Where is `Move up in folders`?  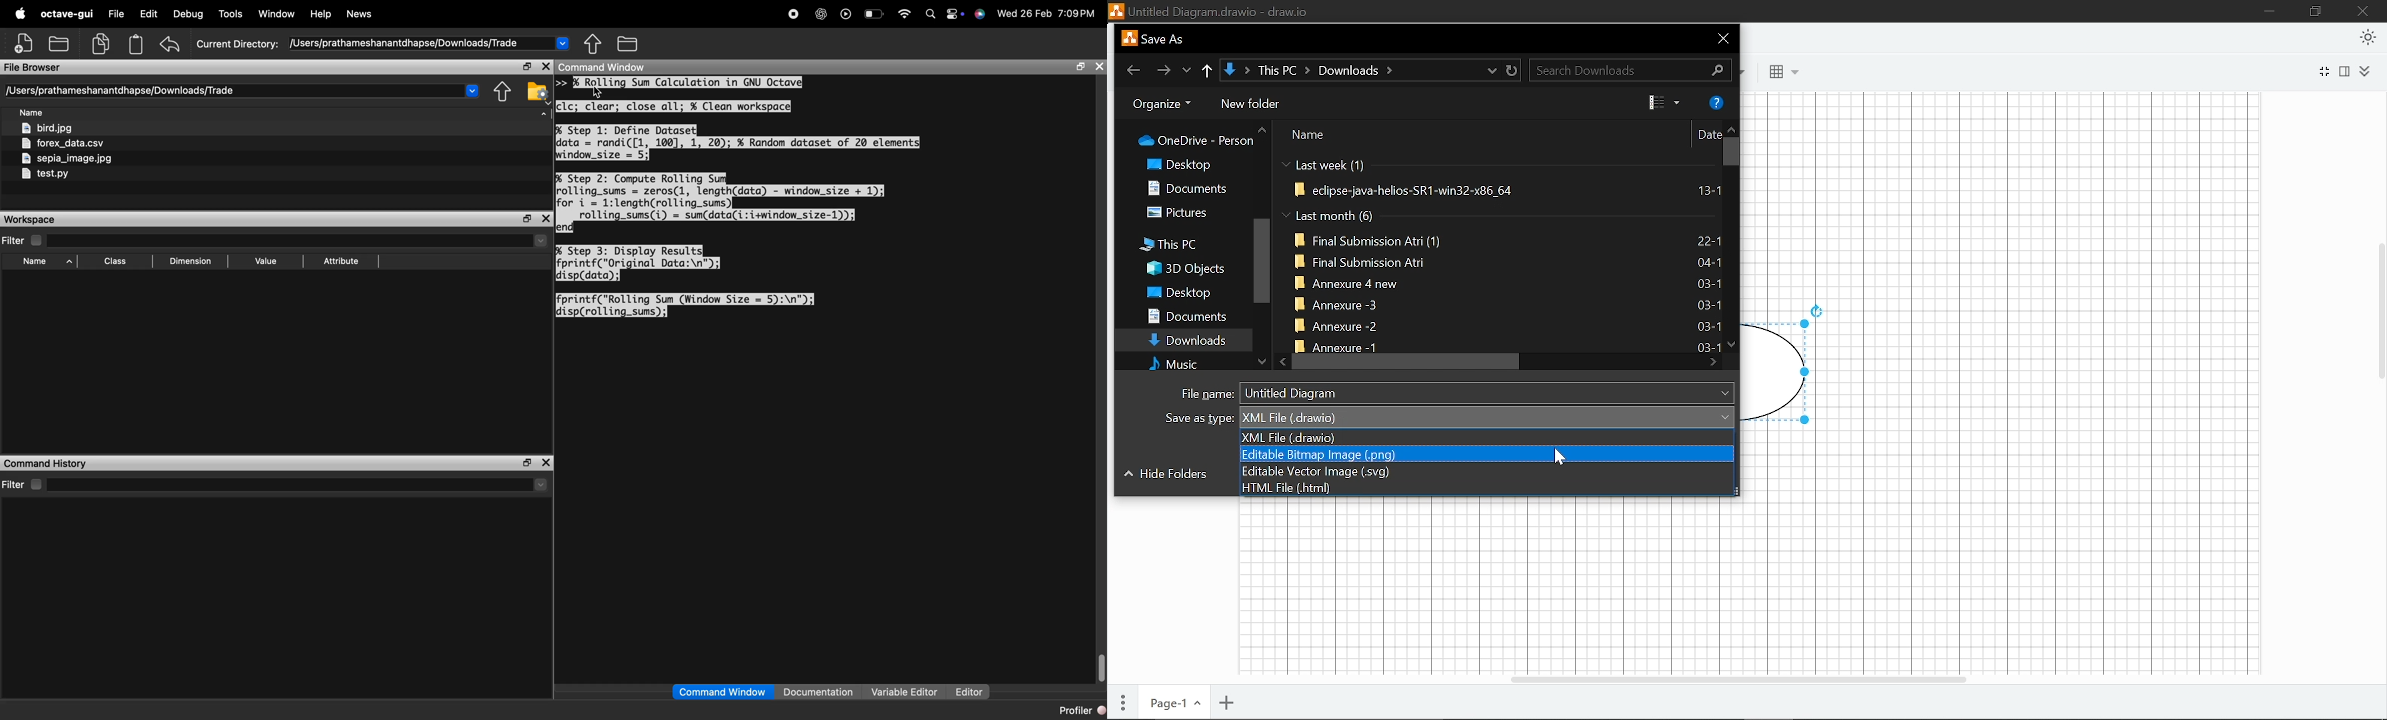
Move up in folders is located at coordinates (1264, 129).